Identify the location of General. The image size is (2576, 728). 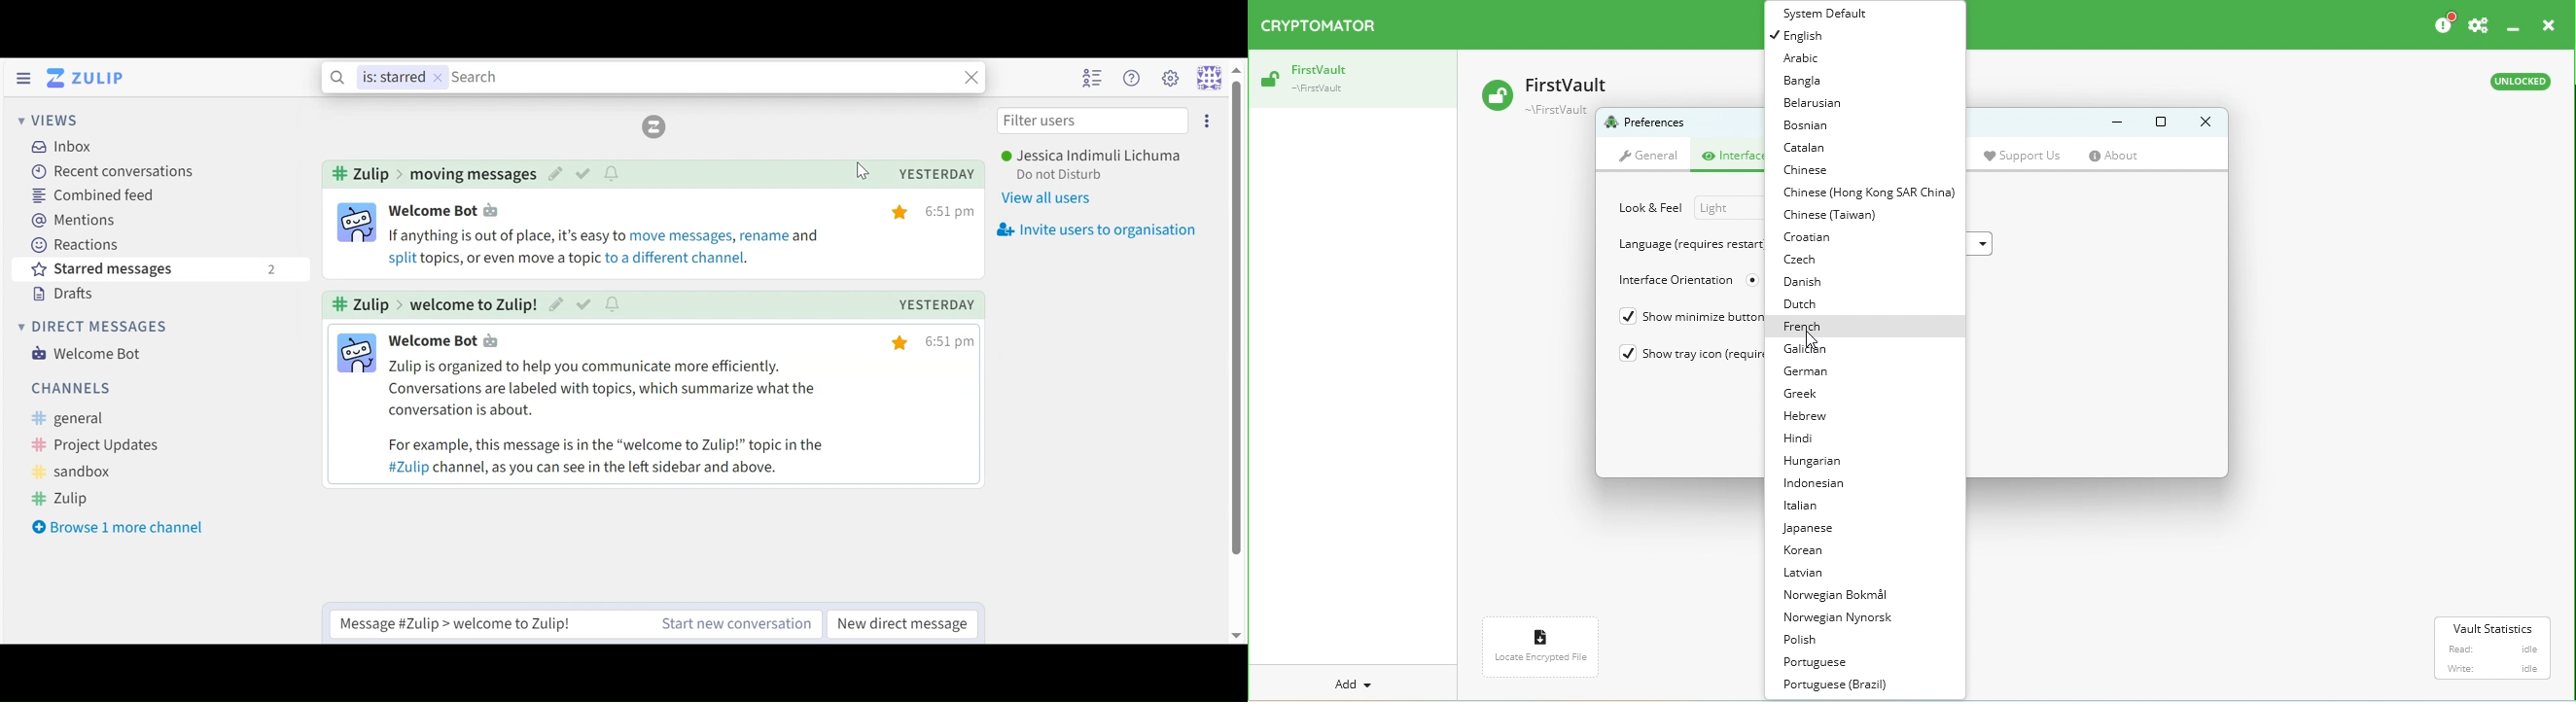
(96, 419).